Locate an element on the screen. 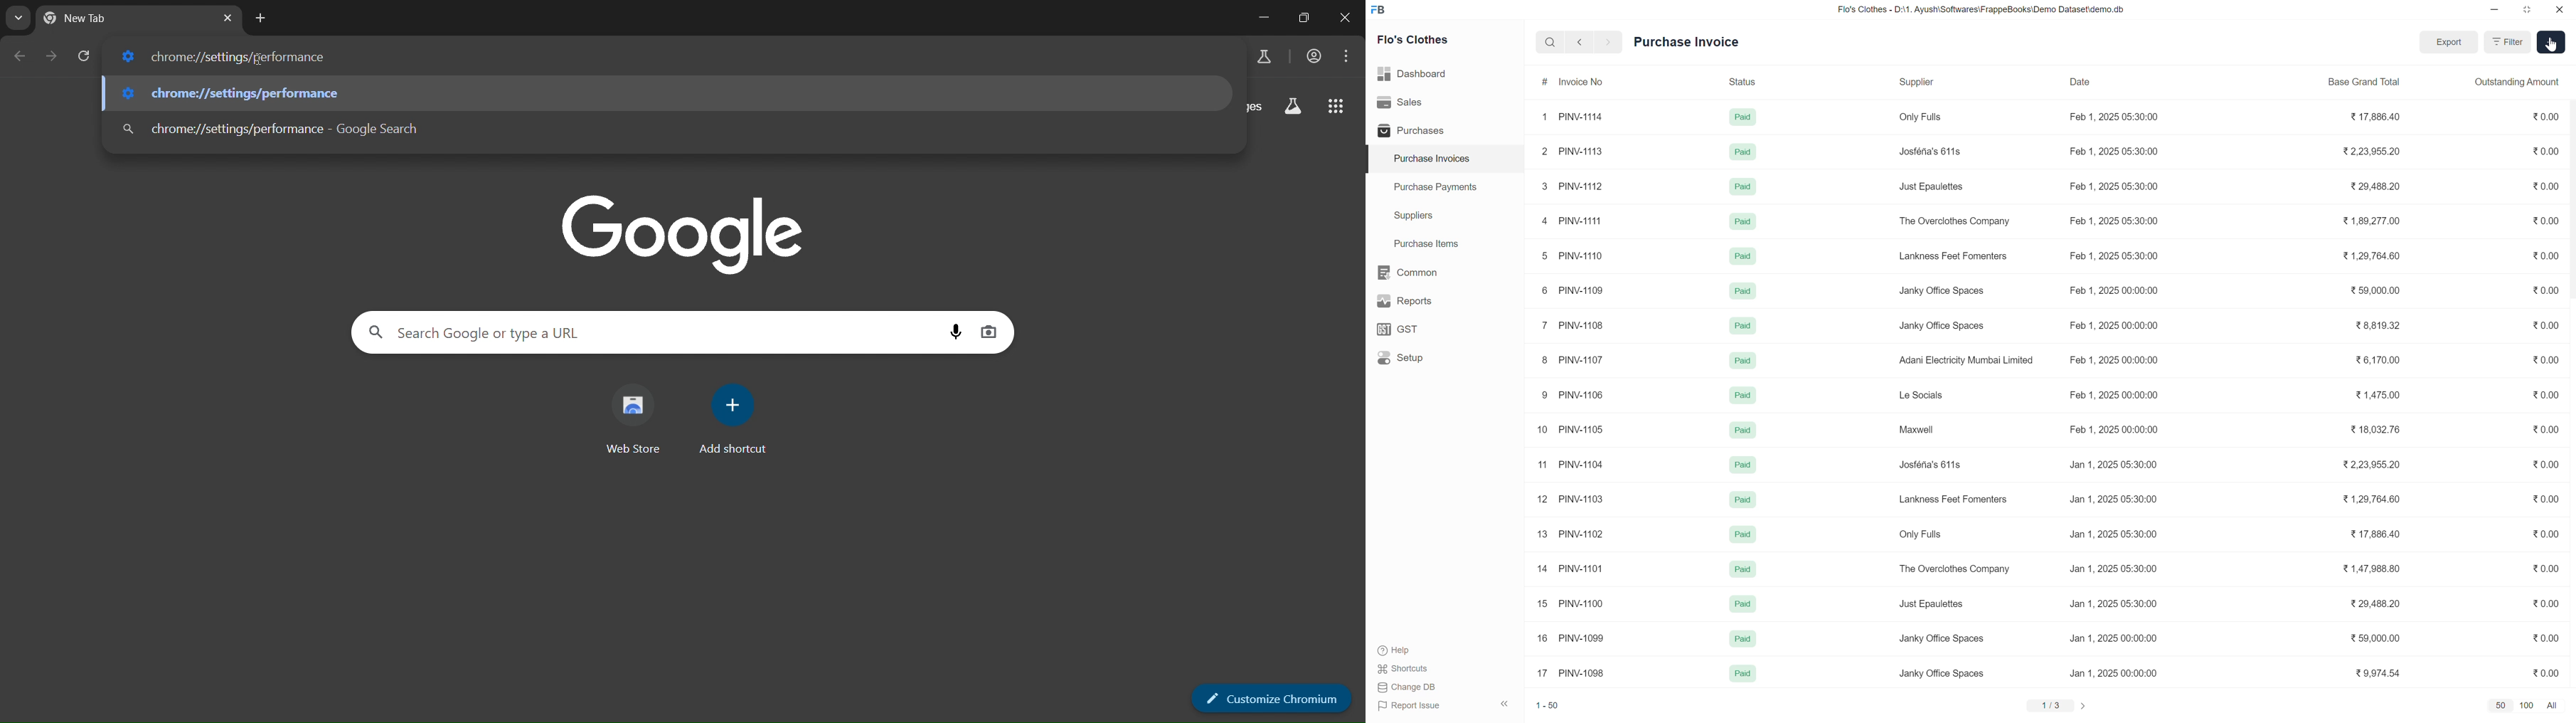 Image resolution: width=2576 pixels, height=728 pixels. 13 PINV-1102 is located at coordinates (1571, 533).